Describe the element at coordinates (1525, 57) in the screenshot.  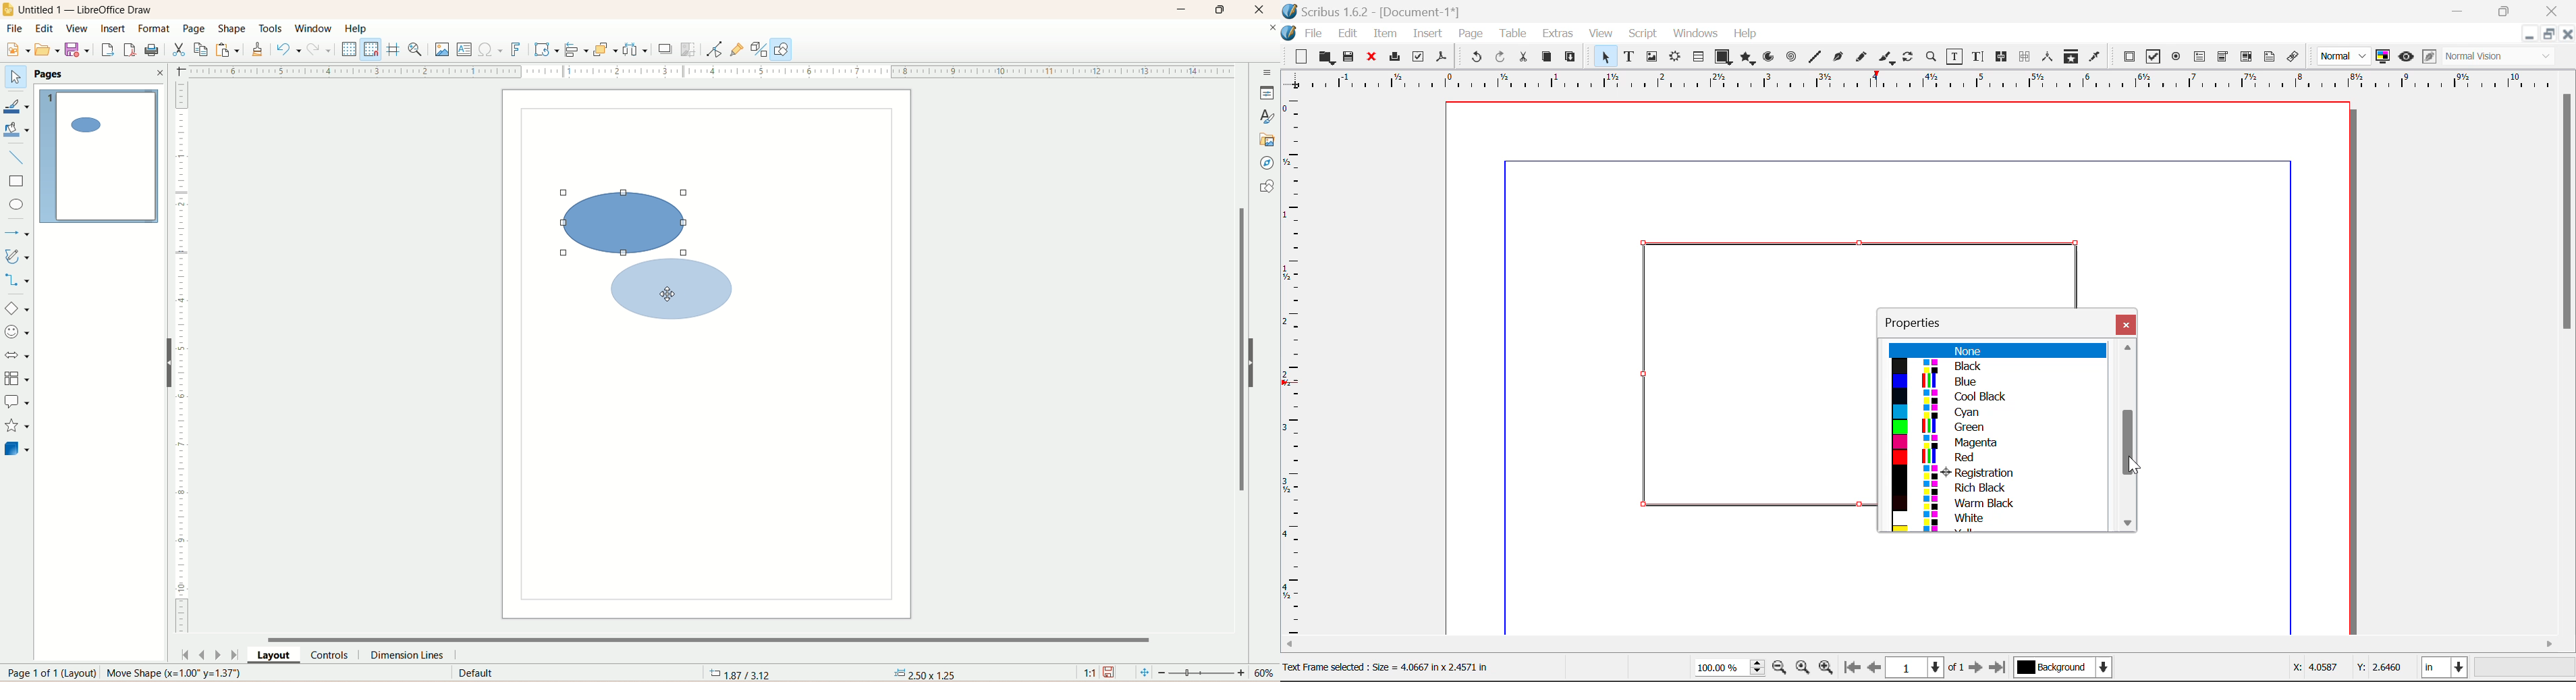
I see `Cut` at that location.